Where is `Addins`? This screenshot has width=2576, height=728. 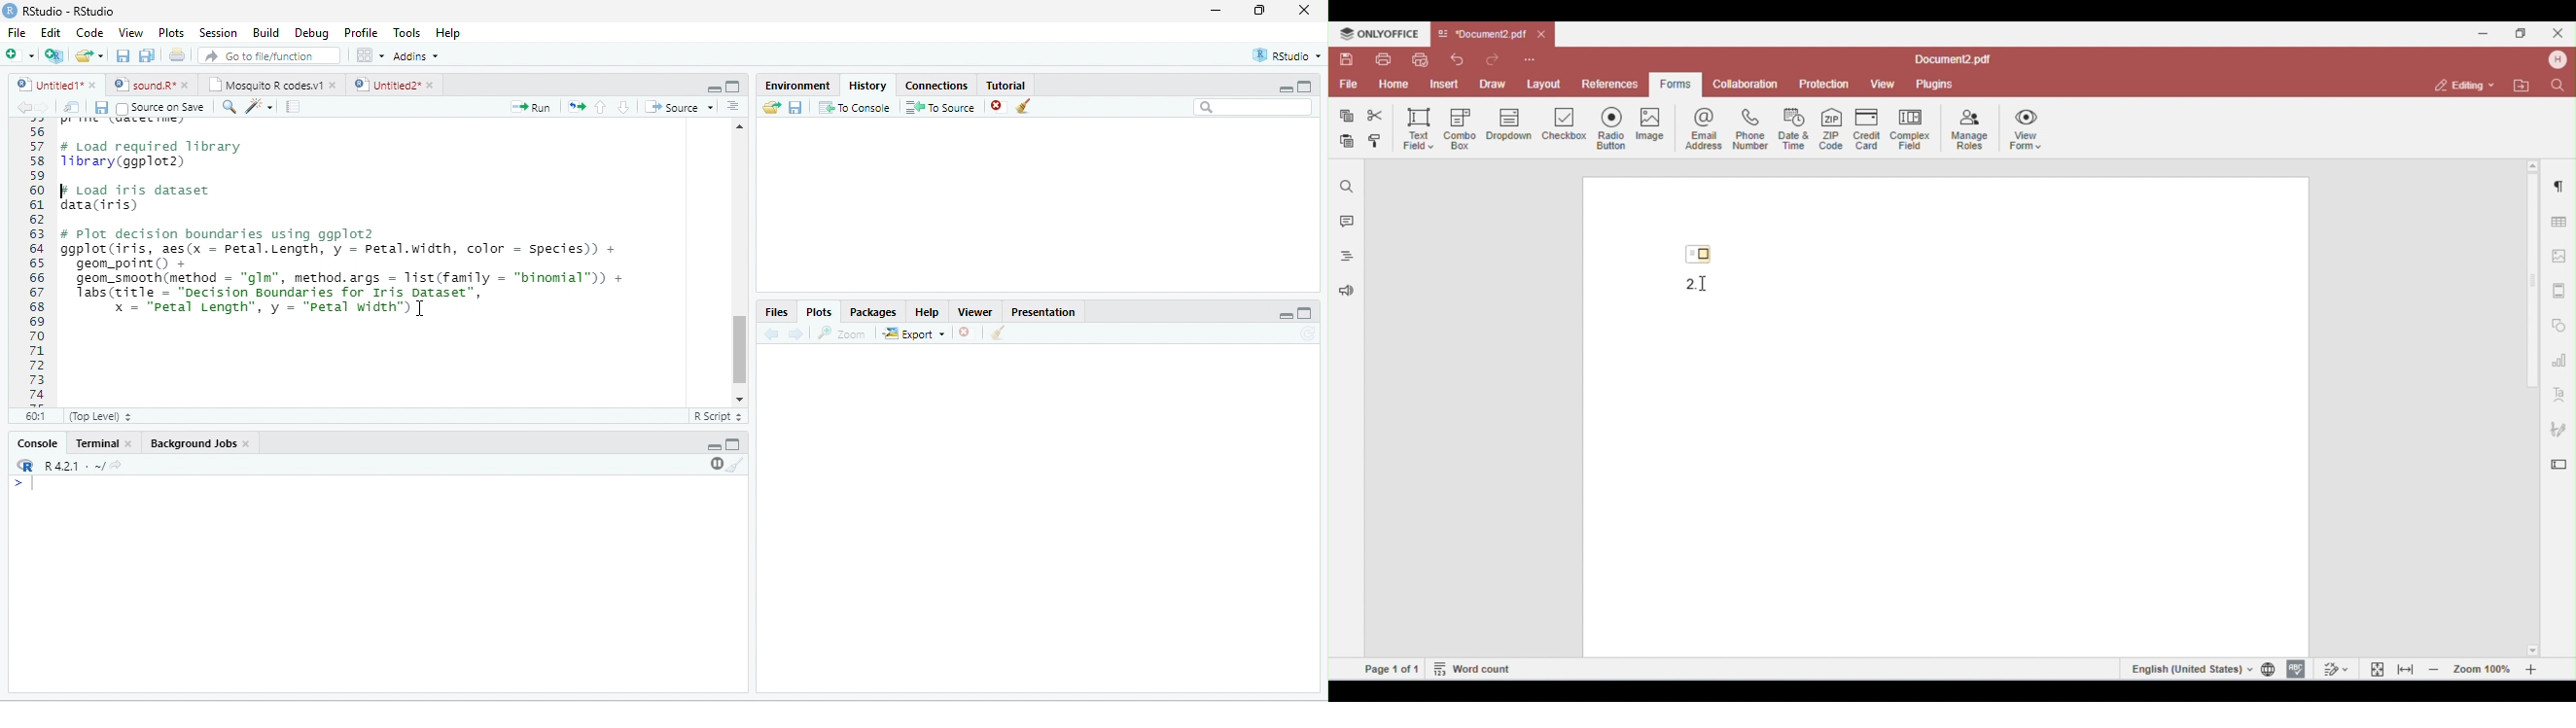
Addins is located at coordinates (416, 56).